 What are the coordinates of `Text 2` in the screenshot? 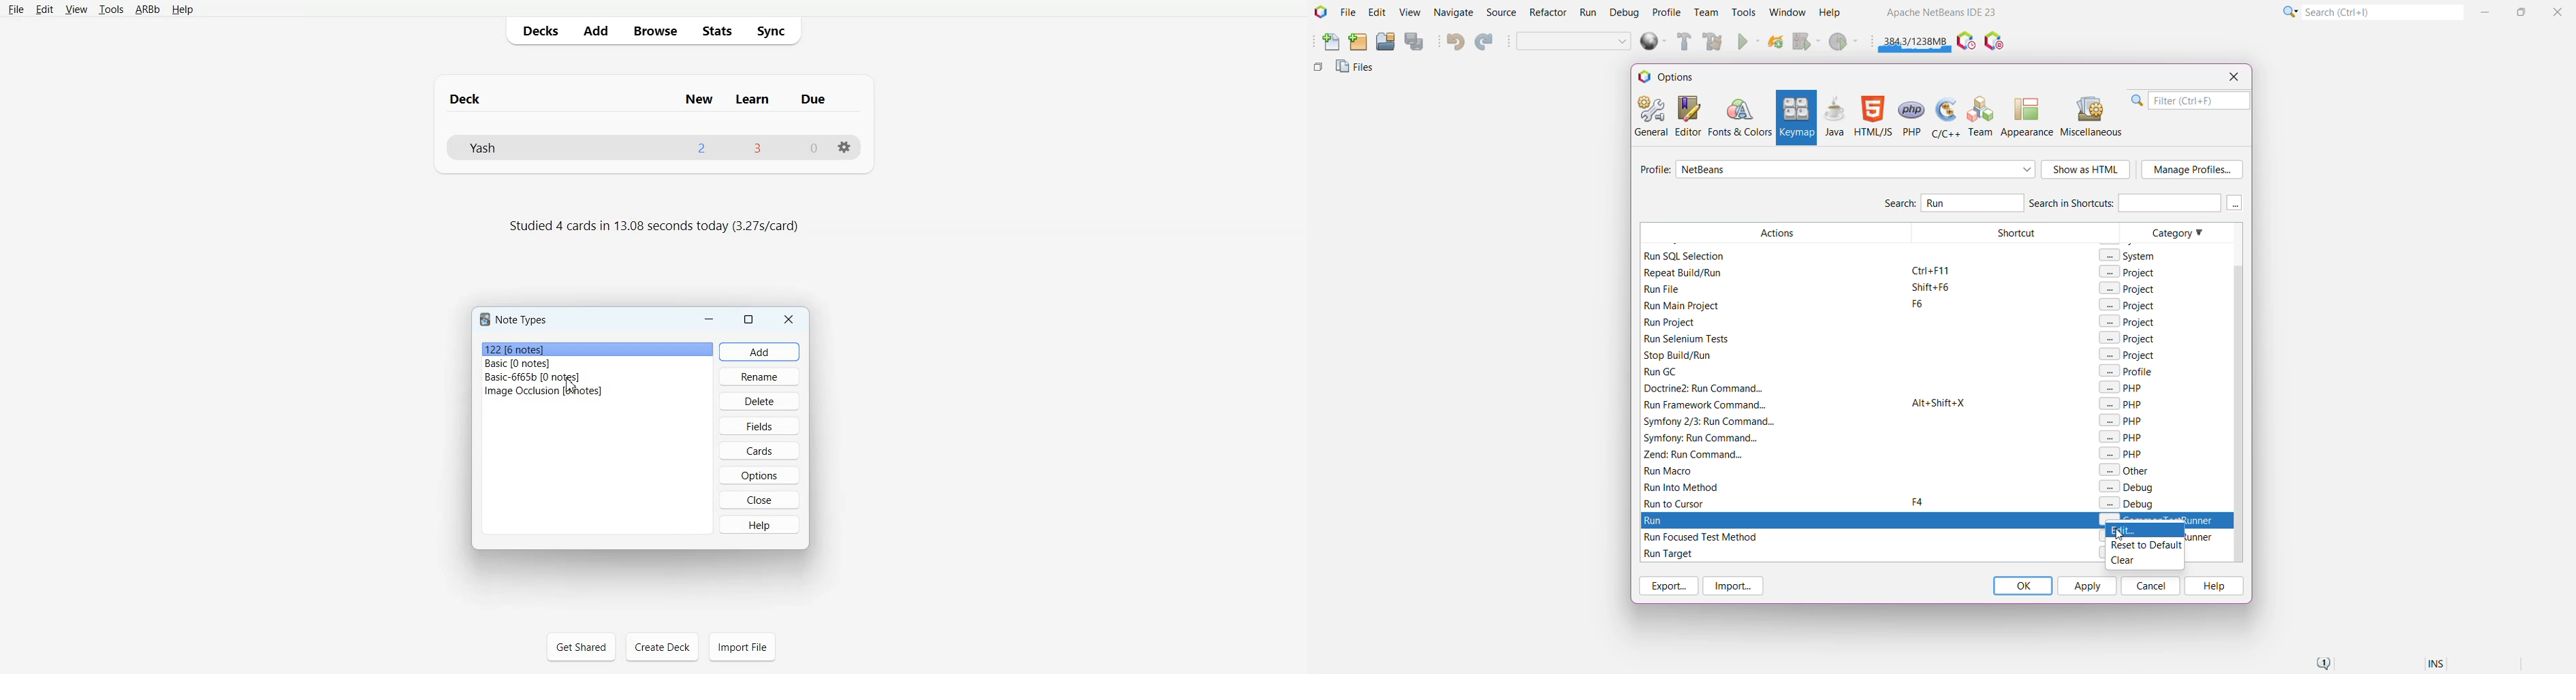 It's located at (652, 228).